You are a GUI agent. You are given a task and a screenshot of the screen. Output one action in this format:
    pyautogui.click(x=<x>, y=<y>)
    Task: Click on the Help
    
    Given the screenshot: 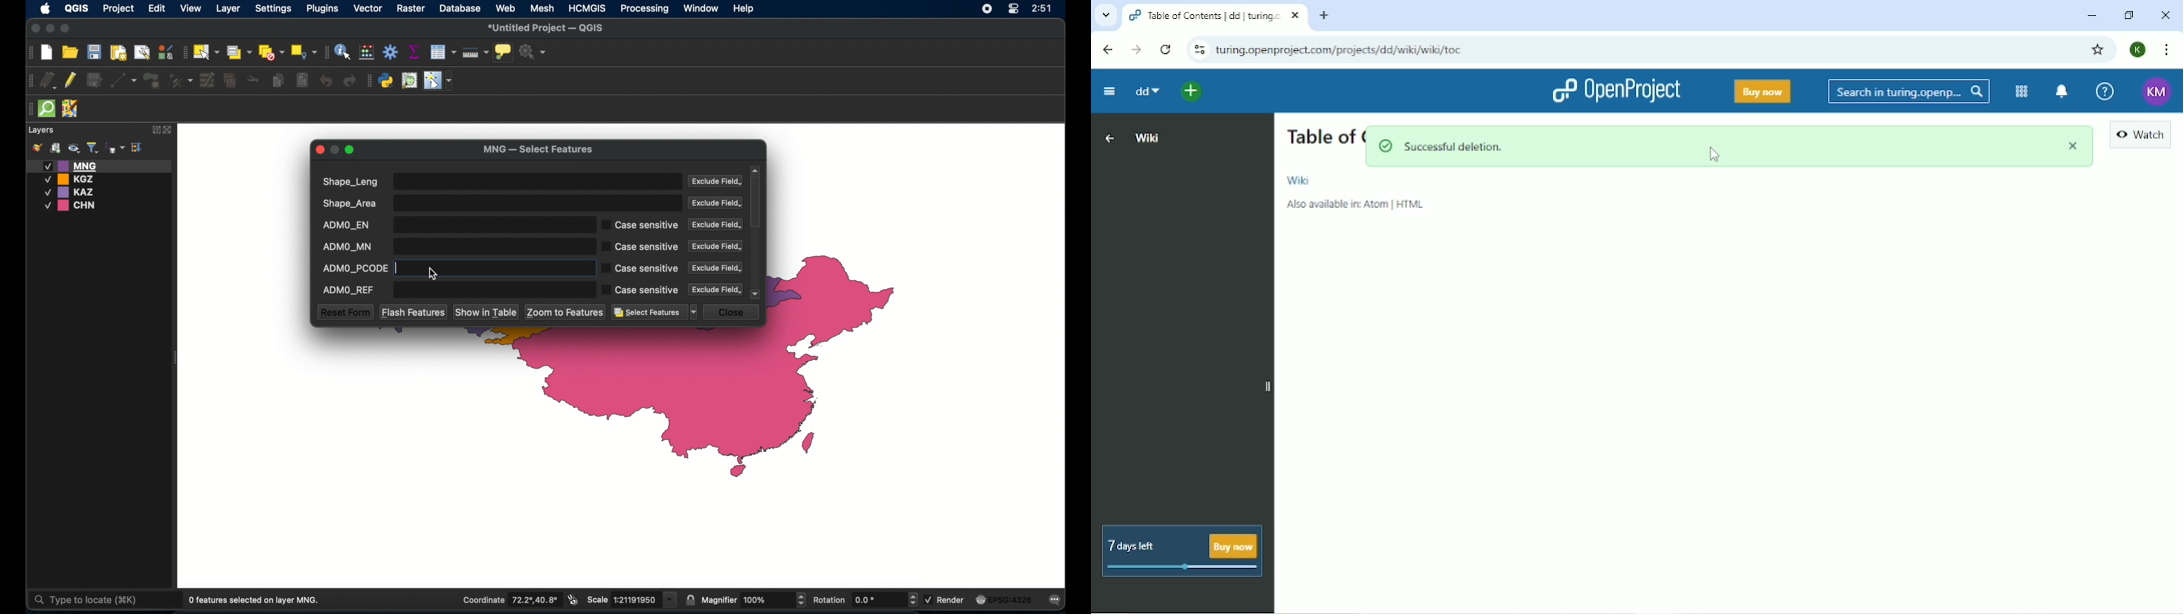 What is the action you would take?
    pyautogui.click(x=2106, y=90)
    